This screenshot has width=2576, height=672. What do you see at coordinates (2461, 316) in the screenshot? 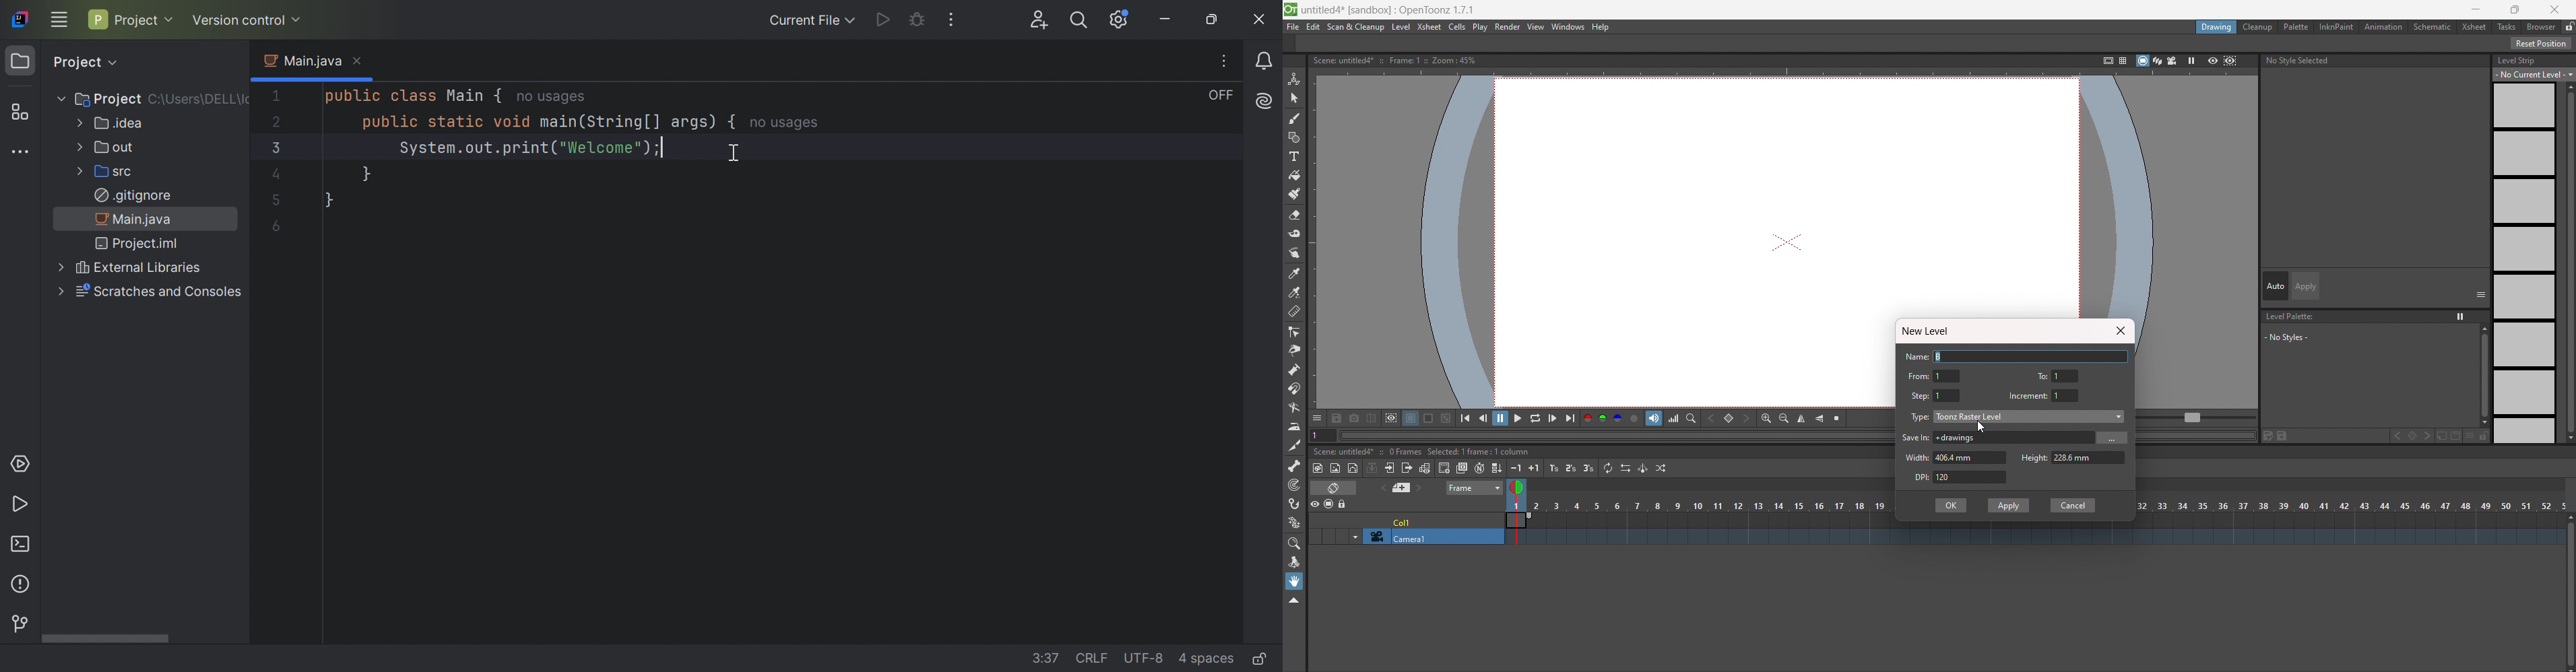
I see `option` at bounding box center [2461, 316].